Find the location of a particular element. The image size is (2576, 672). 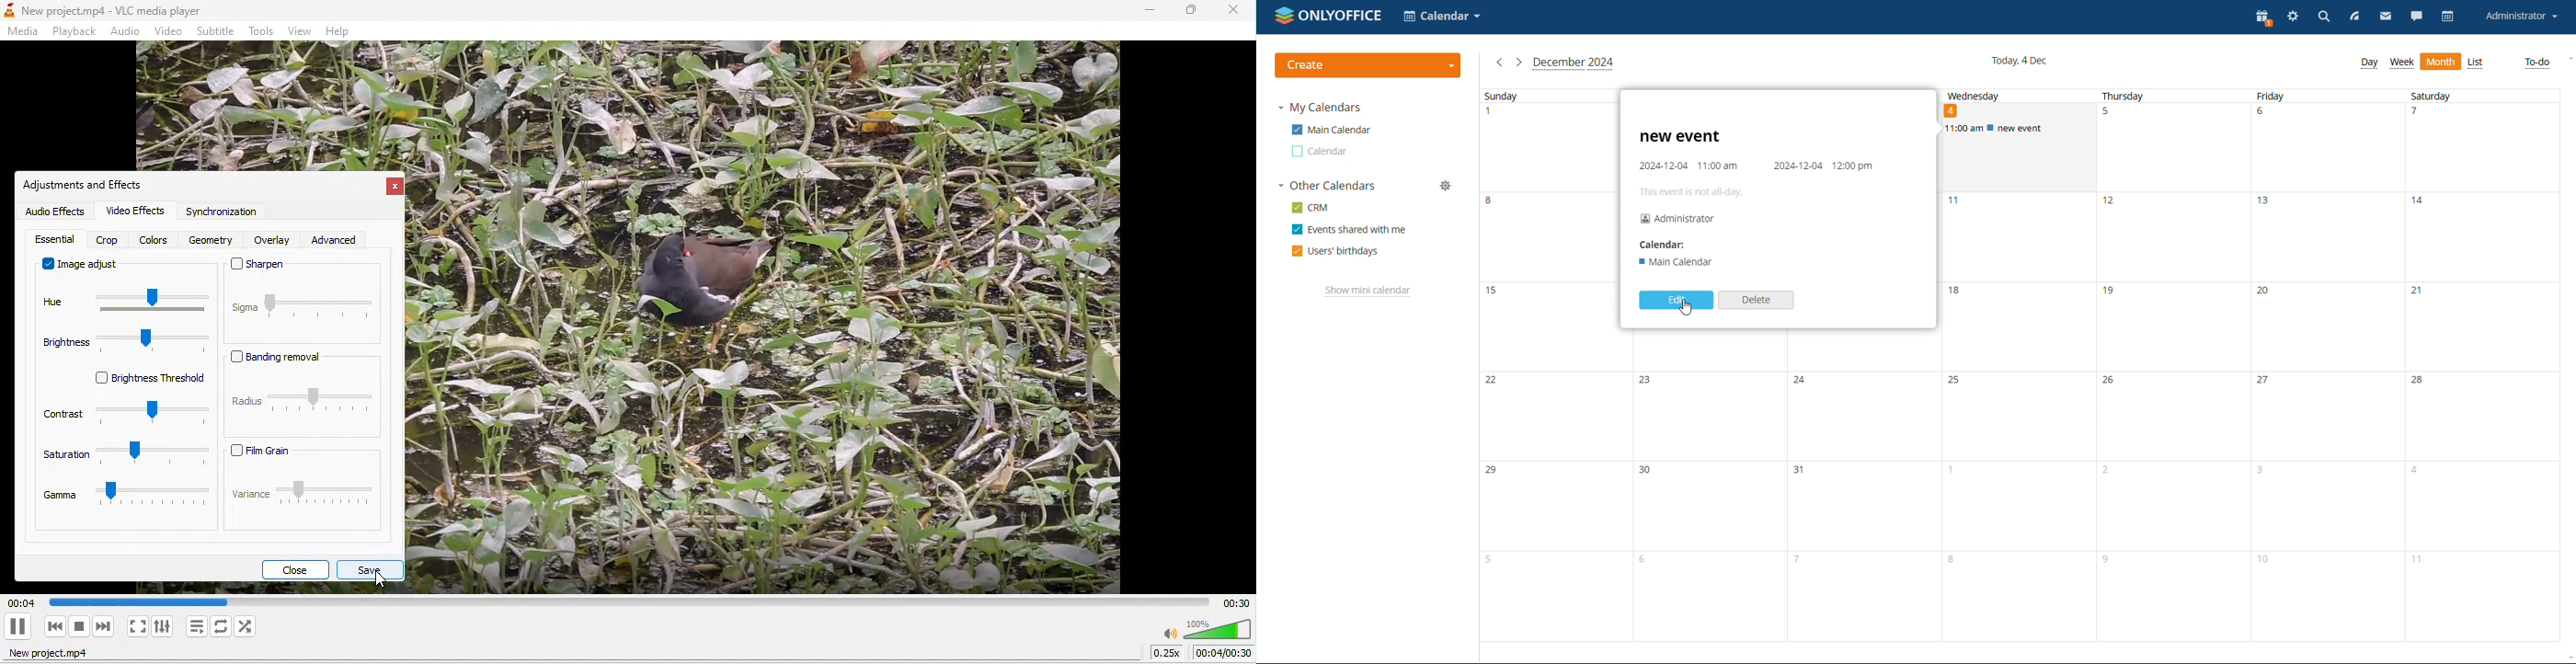

toggle playlist is located at coordinates (194, 629).